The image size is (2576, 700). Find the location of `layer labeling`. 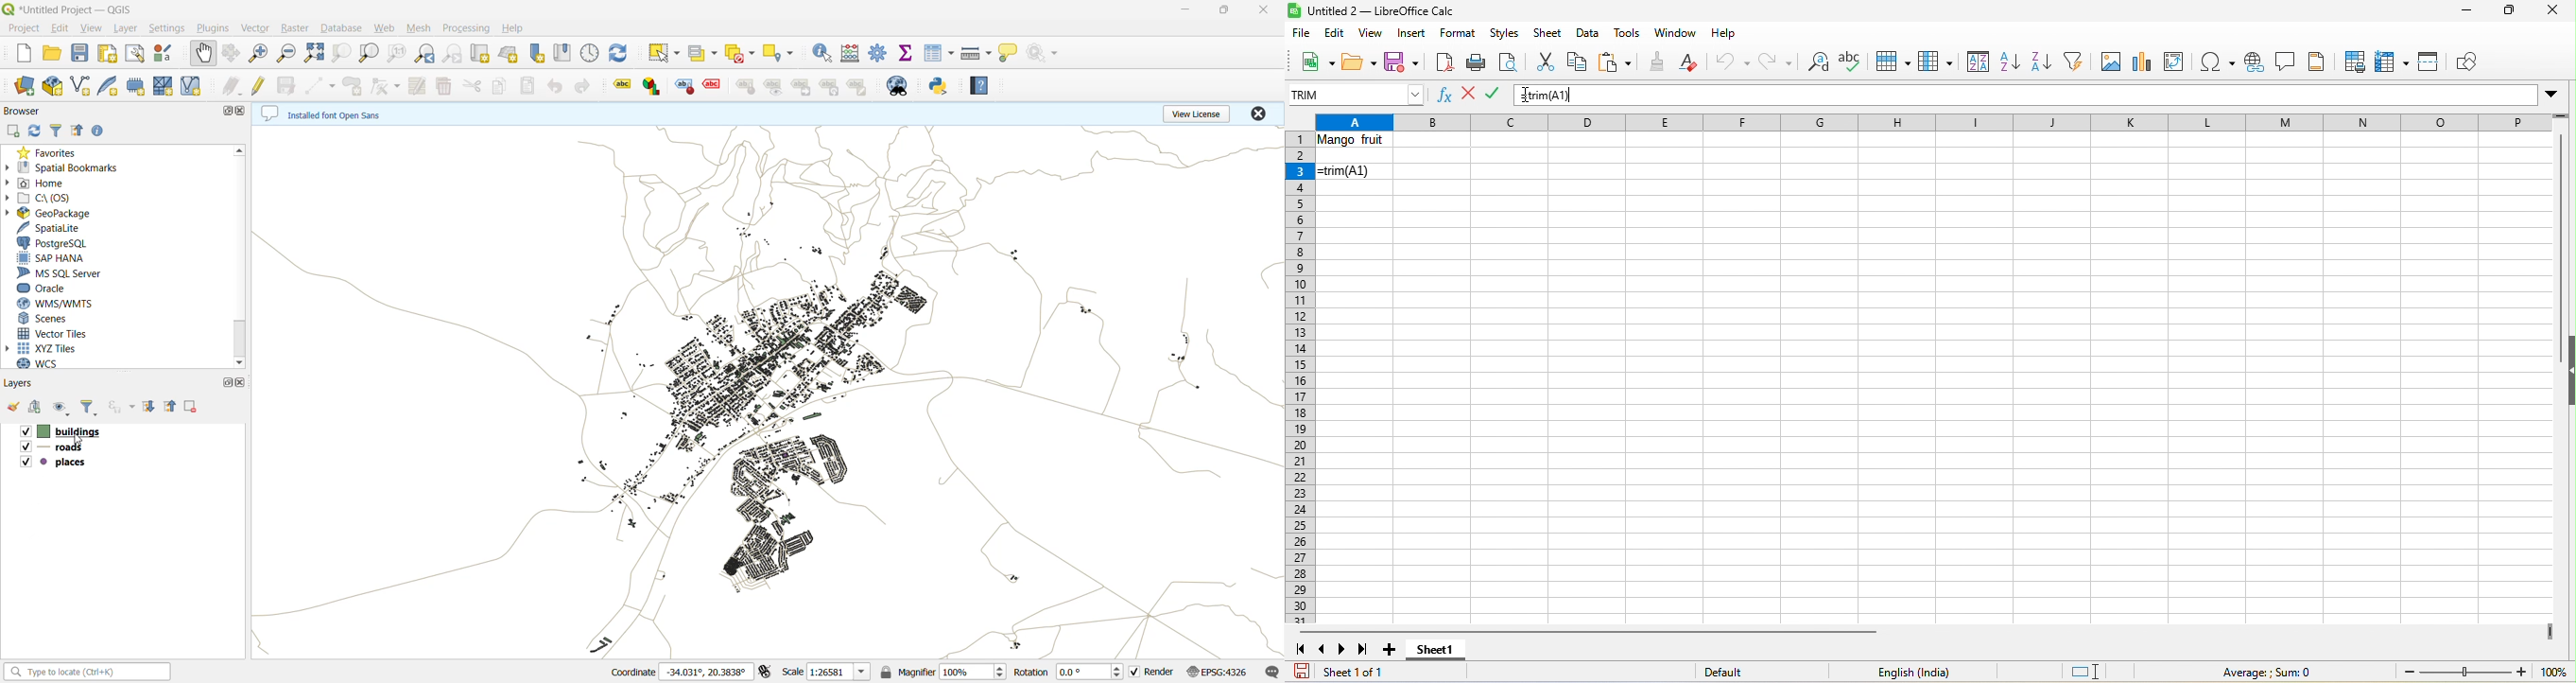

layer labeling is located at coordinates (620, 86).